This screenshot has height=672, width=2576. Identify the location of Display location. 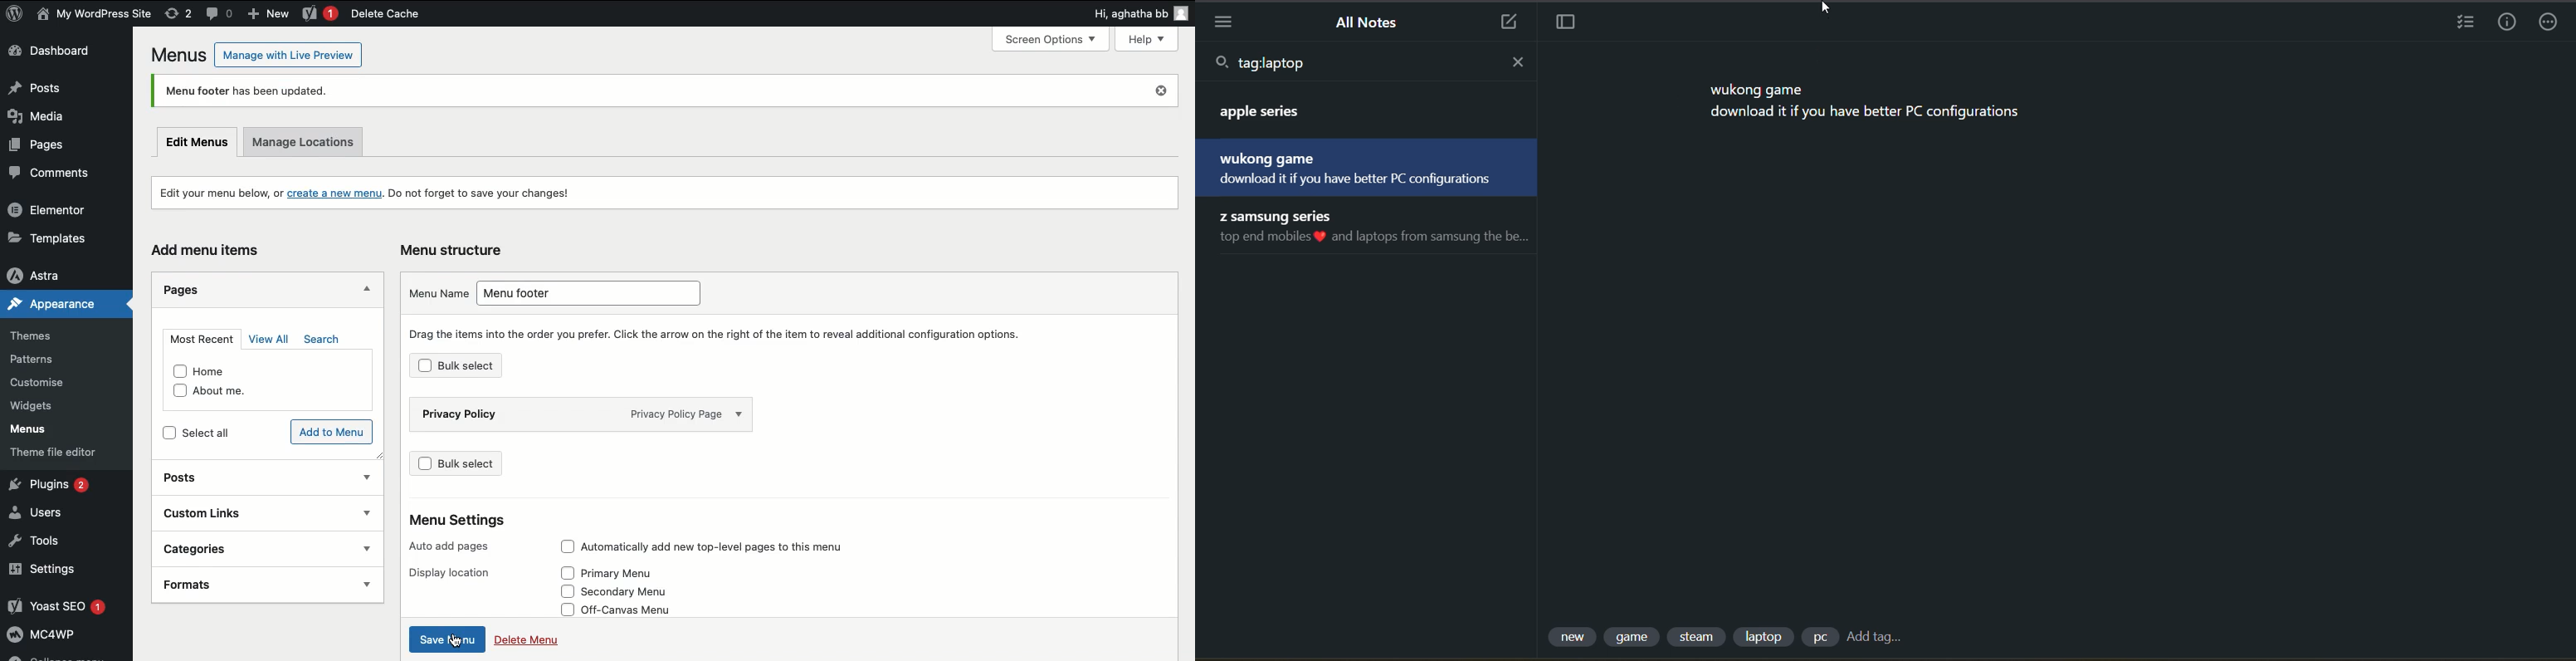
(452, 573).